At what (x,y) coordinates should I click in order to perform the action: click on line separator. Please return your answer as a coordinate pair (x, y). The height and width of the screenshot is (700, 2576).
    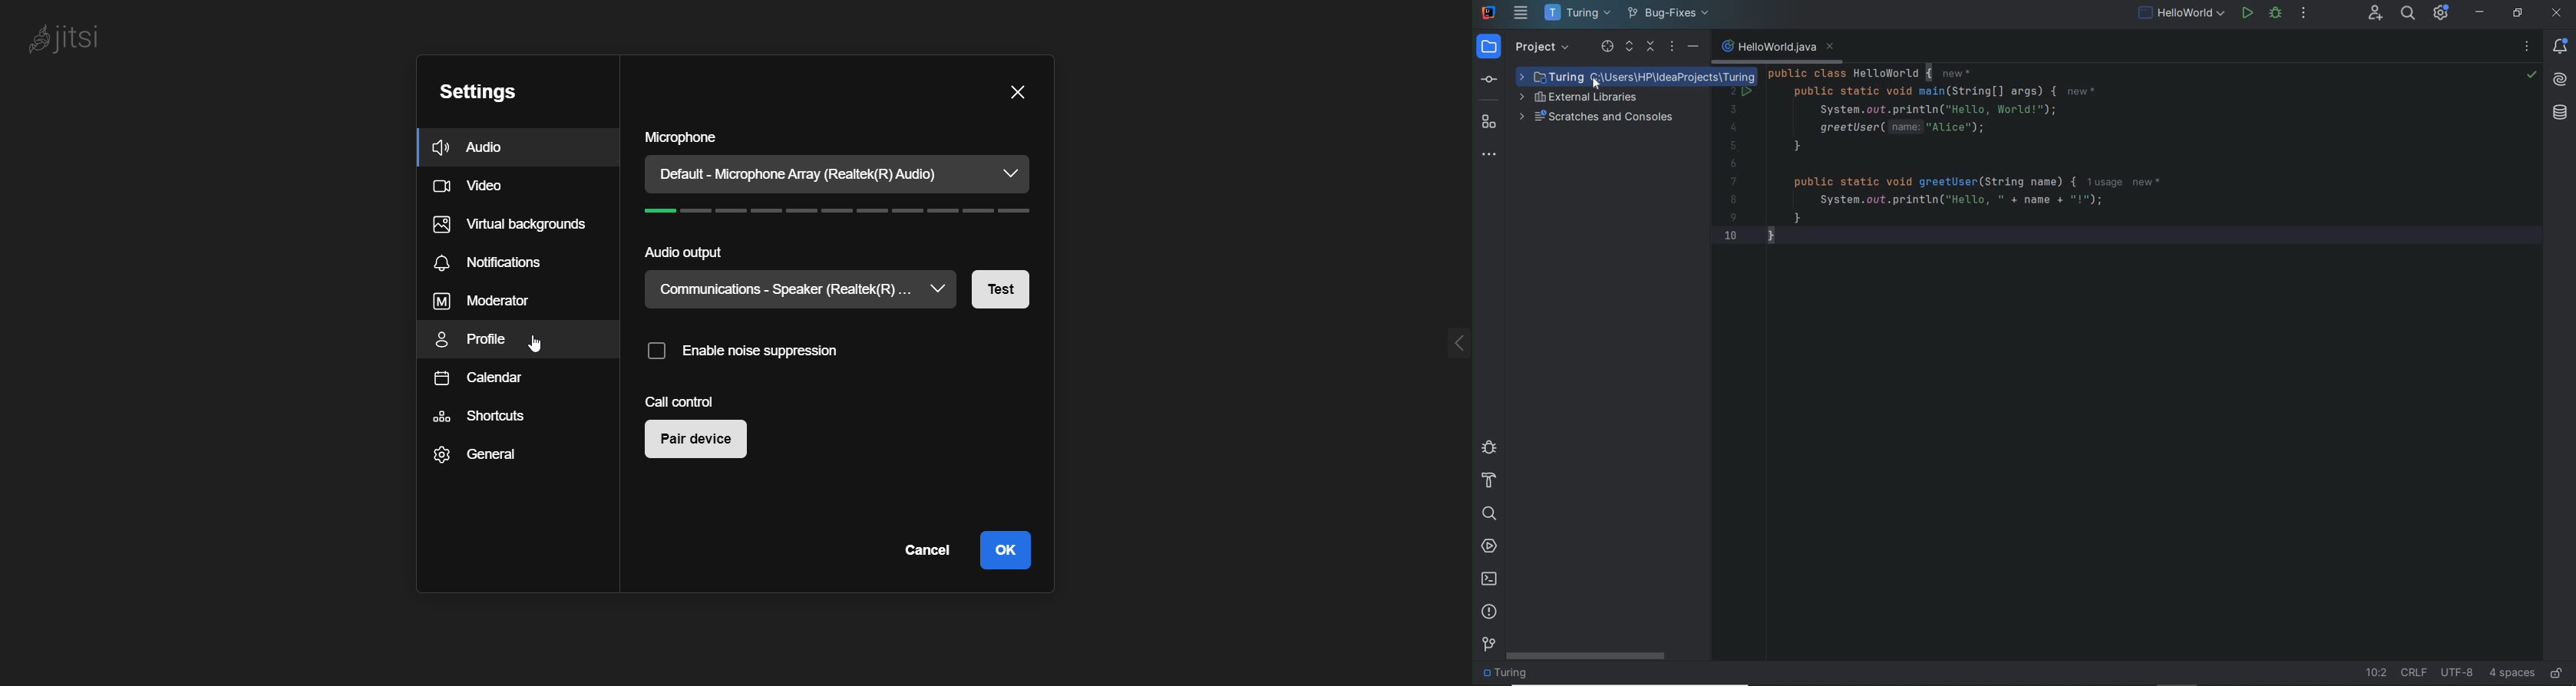
    Looking at the image, I should click on (2416, 674).